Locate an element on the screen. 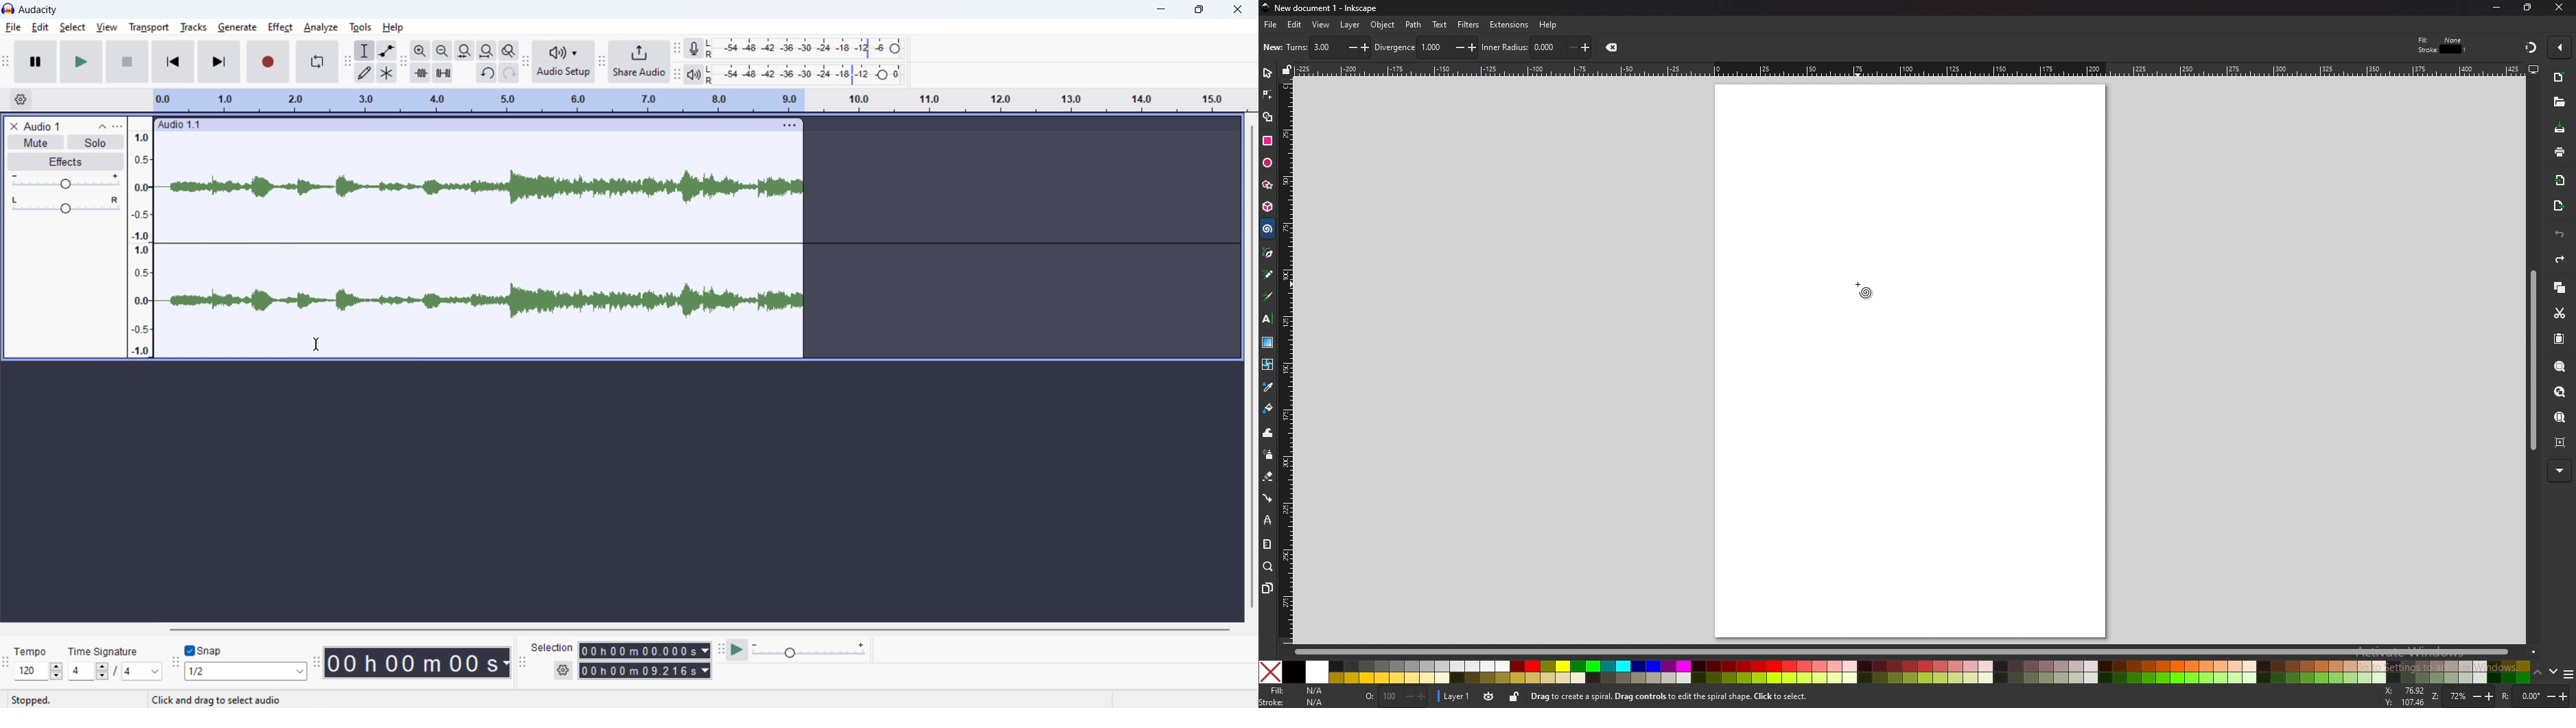 Image resolution: width=2576 pixels, height=728 pixels. fit selection to width is located at coordinates (465, 50).